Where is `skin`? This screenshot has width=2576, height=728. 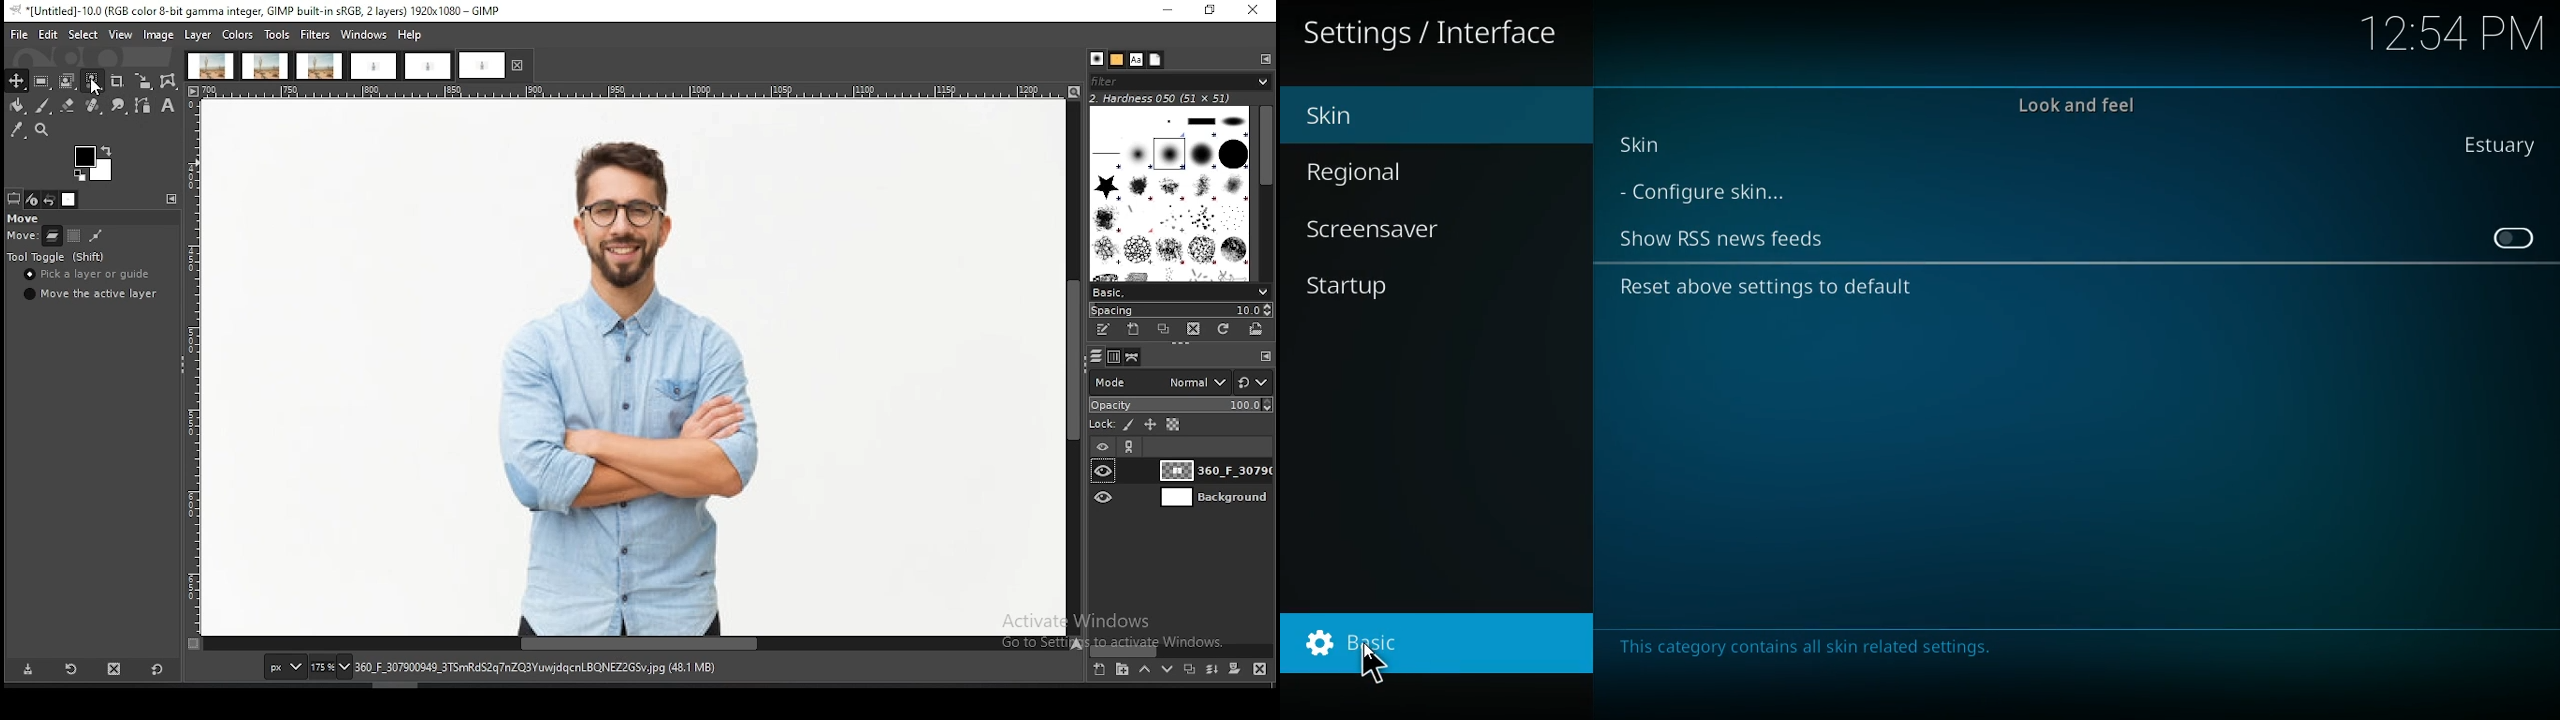 skin is located at coordinates (1661, 150).